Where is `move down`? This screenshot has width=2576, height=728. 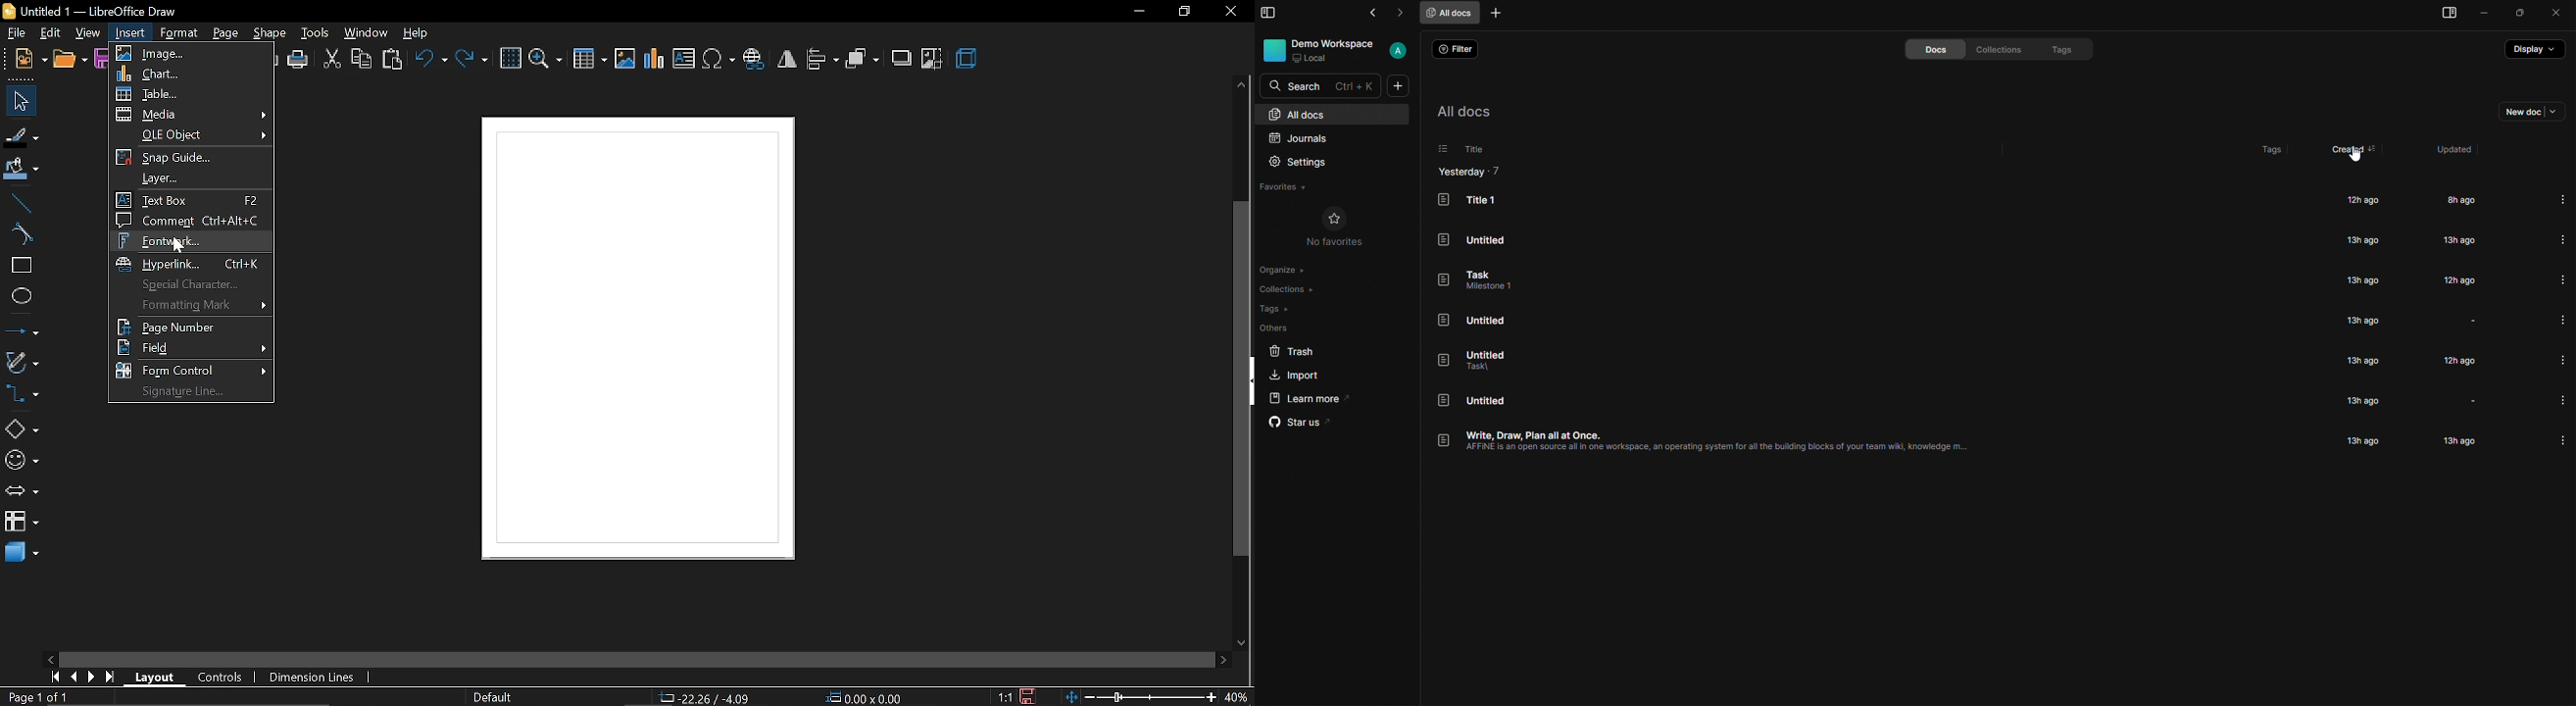 move down is located at coordinates (1241, 643).